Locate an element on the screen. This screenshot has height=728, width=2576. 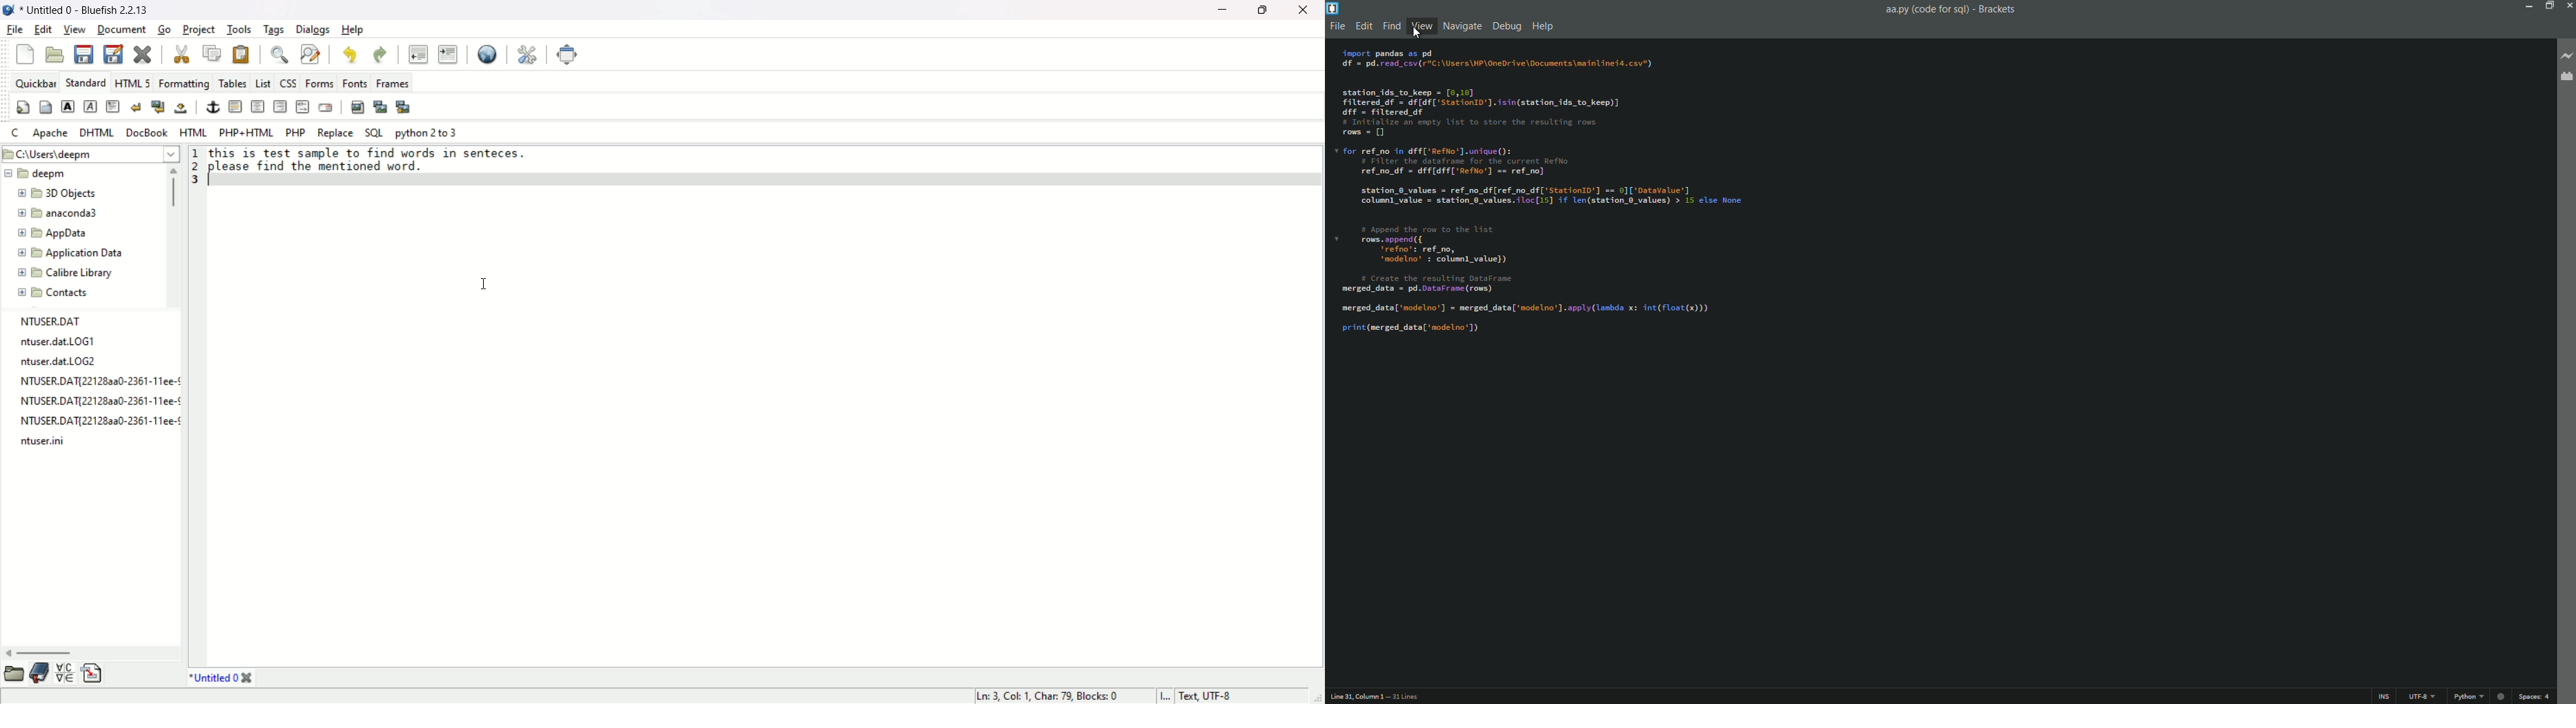
edit preferences is located at coordinates (528, 54).